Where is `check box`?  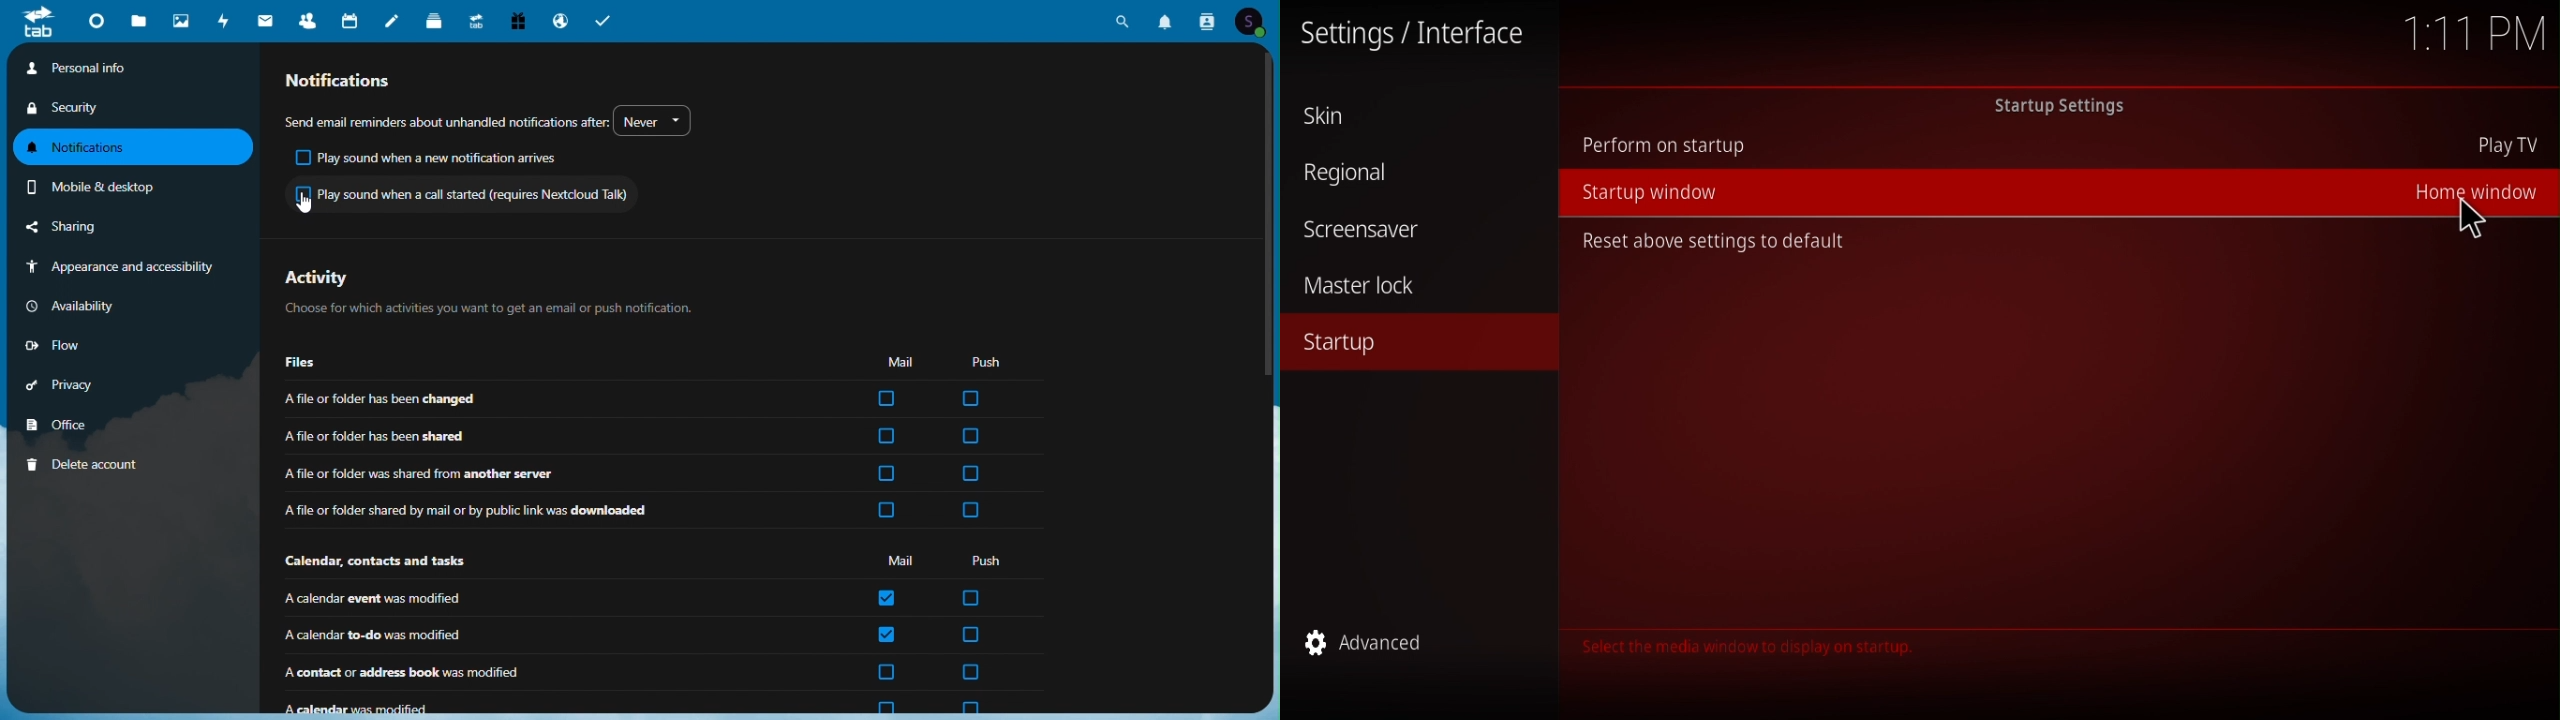
check box is located at coordinates (884, 511).